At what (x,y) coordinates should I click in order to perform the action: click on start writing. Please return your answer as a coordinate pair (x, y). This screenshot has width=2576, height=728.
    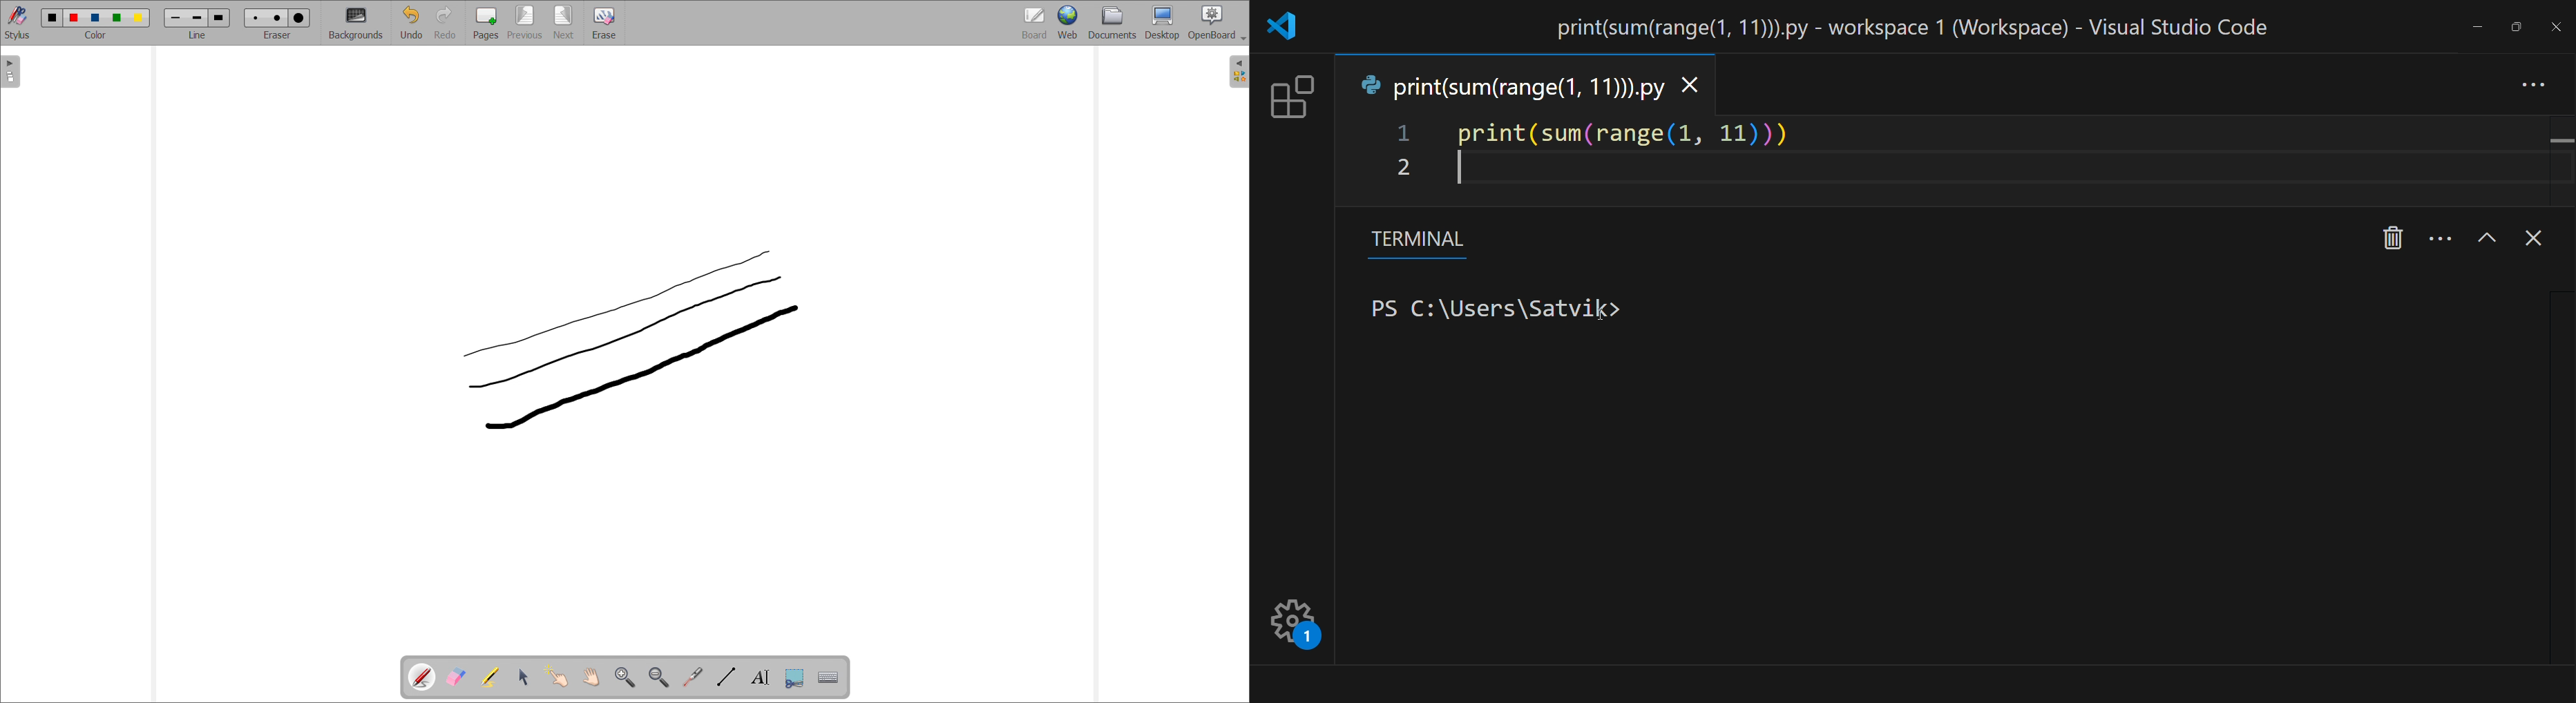
    Looking at the image, I should click on (1461, 171).